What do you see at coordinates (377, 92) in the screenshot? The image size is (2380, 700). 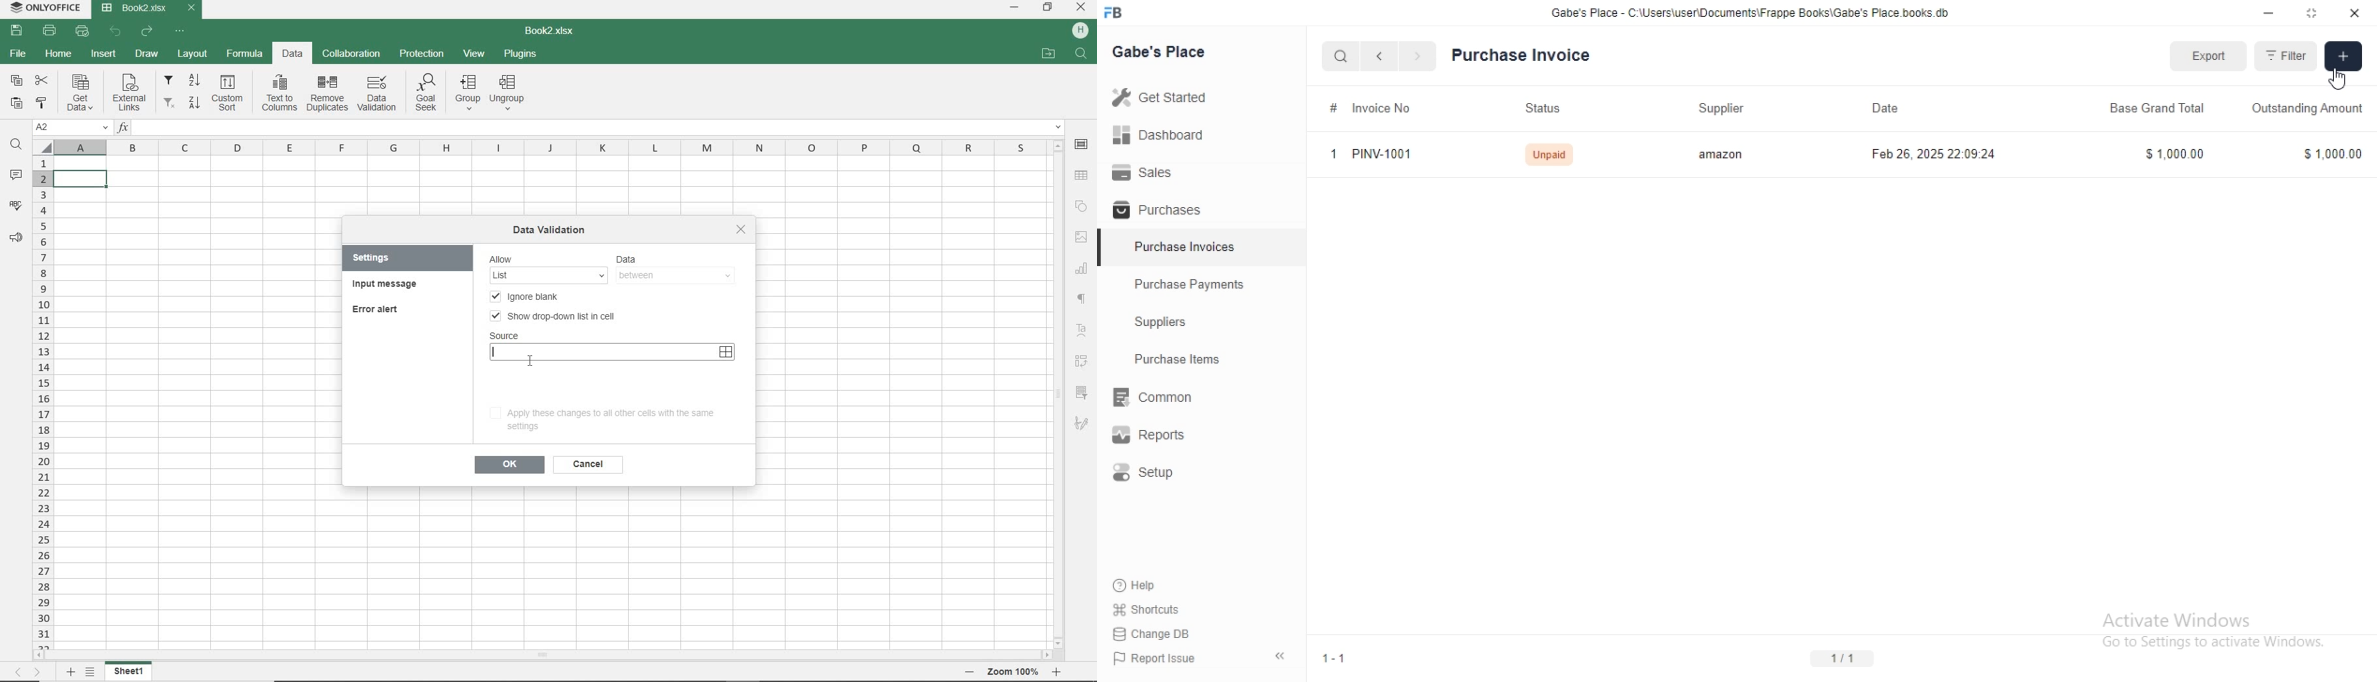 I see `data validation` at bounding box center [377, 92].